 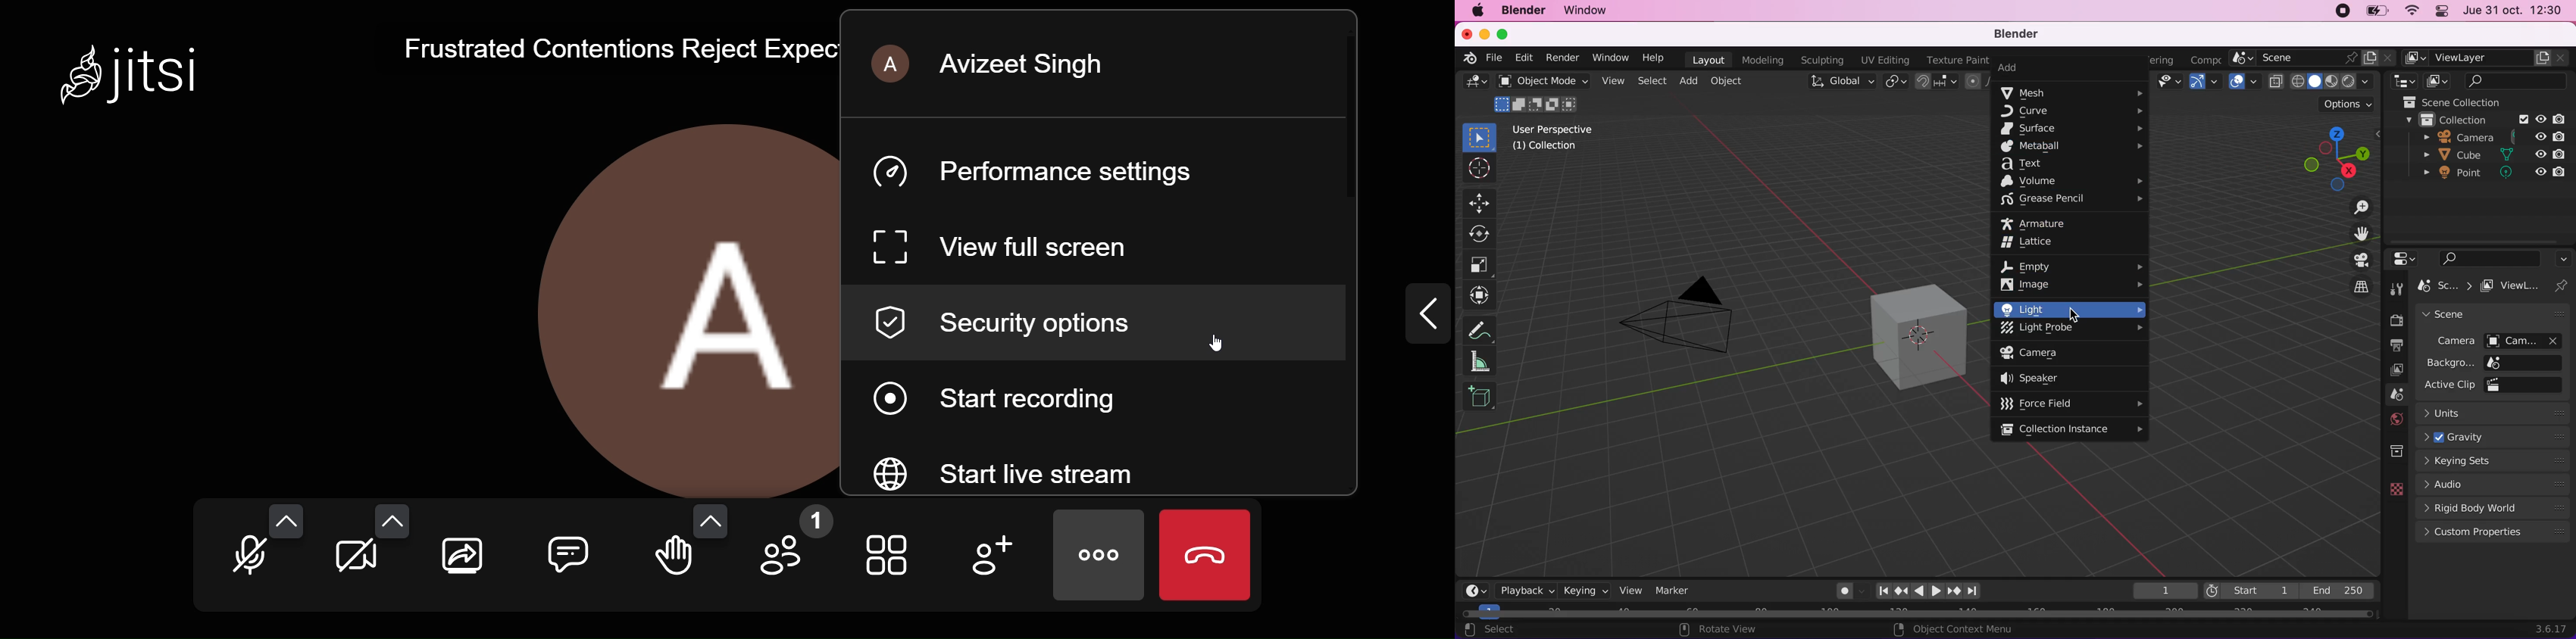 What do you see at coordinates (2073, 146) in the screenshot?
I see `metaball` at bounding box center [2073, 146].